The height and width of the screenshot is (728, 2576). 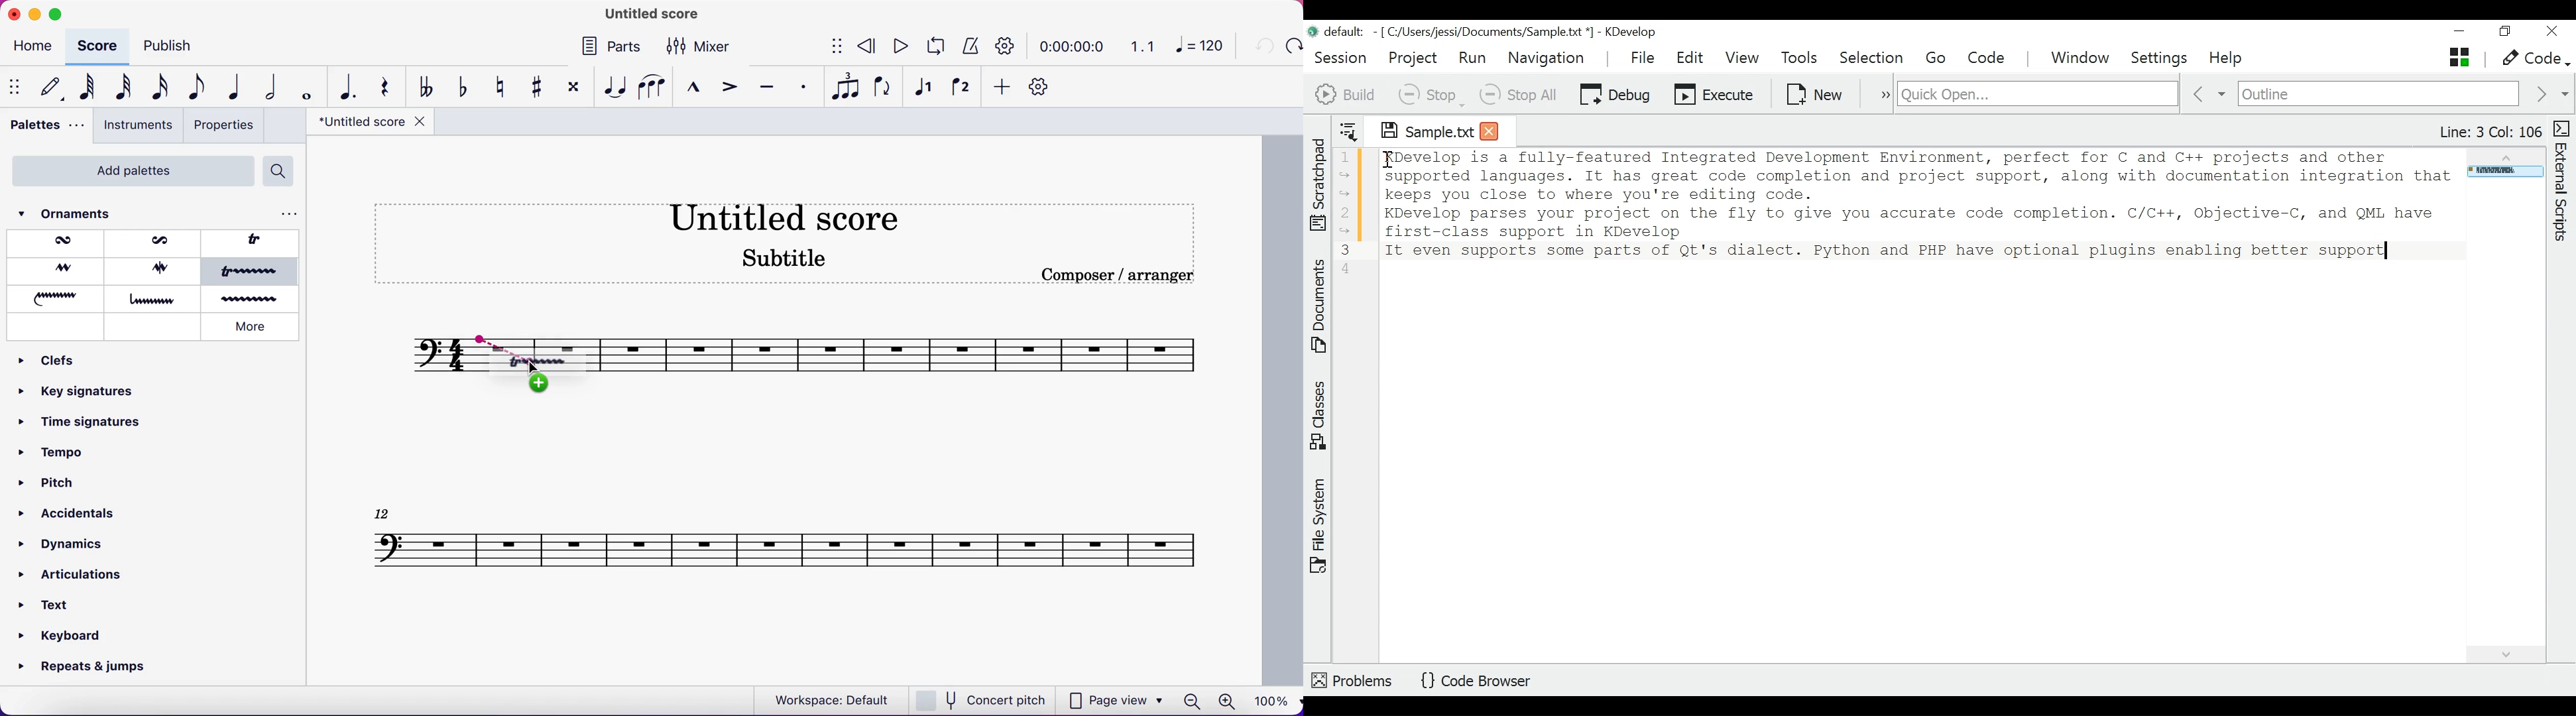 I want to click on vibrato or shake, so click(x=254, y=299).